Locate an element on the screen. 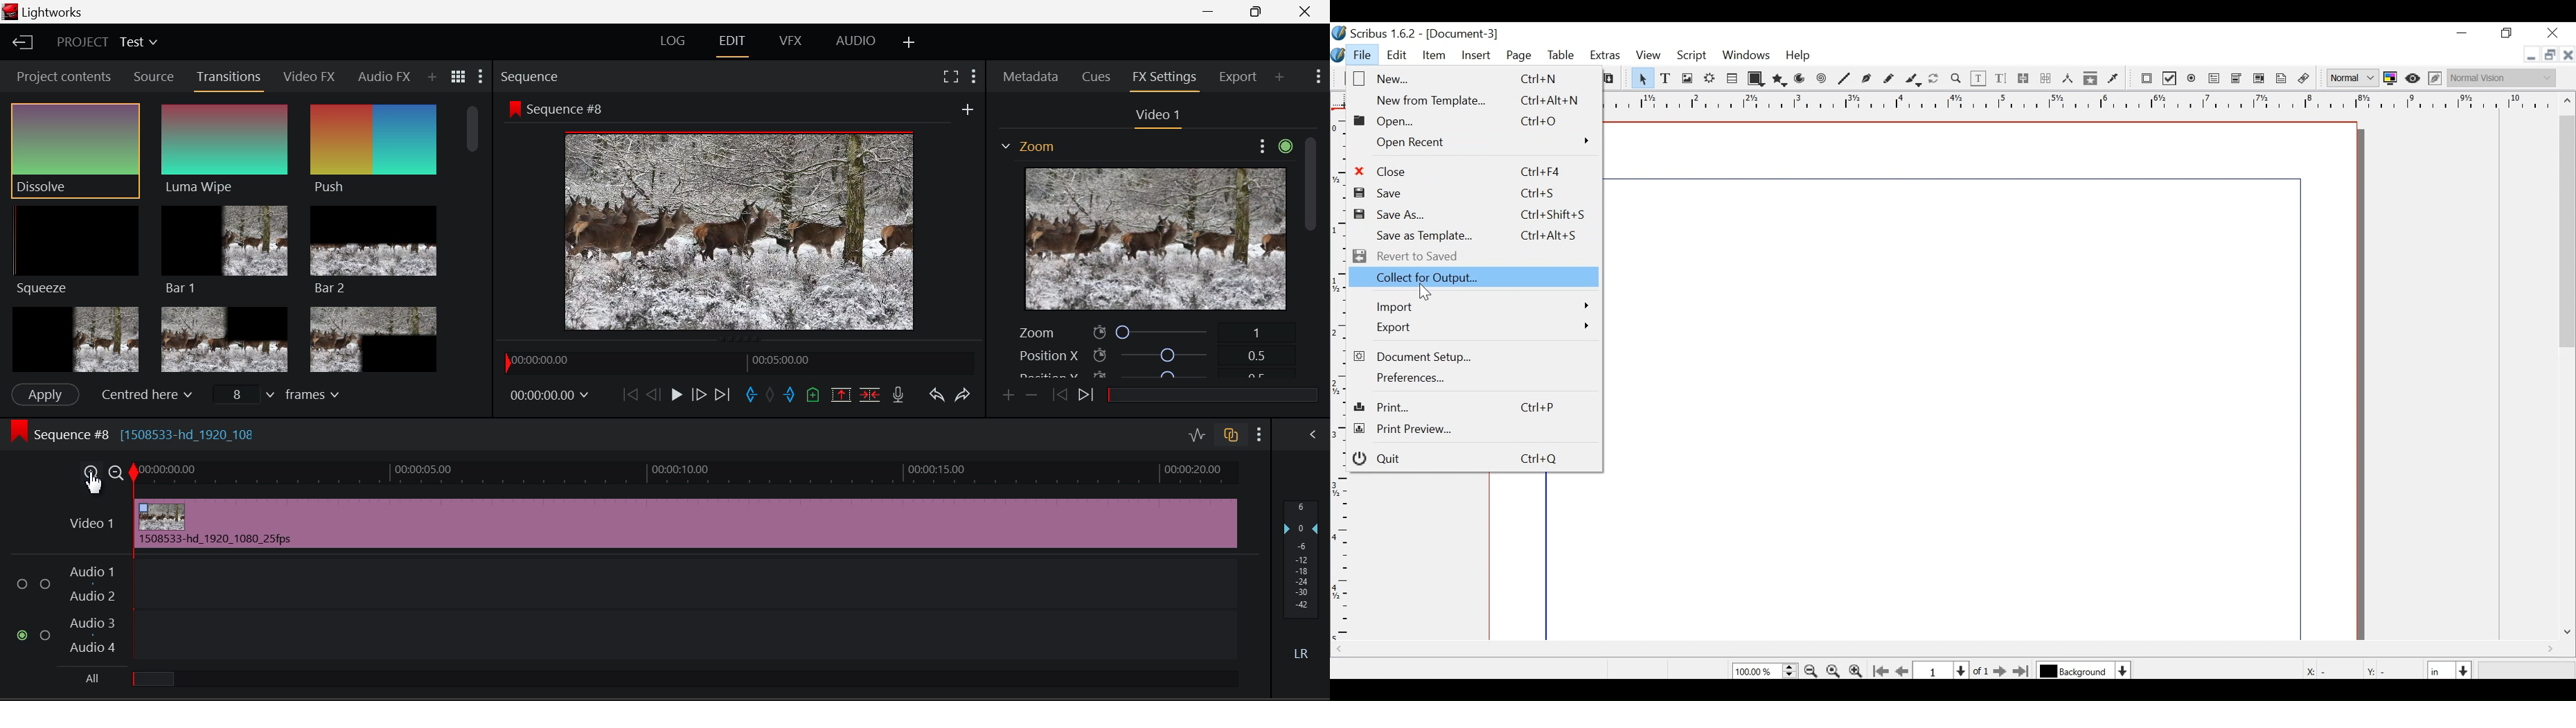  Item is located at coordinates (1434, 58).